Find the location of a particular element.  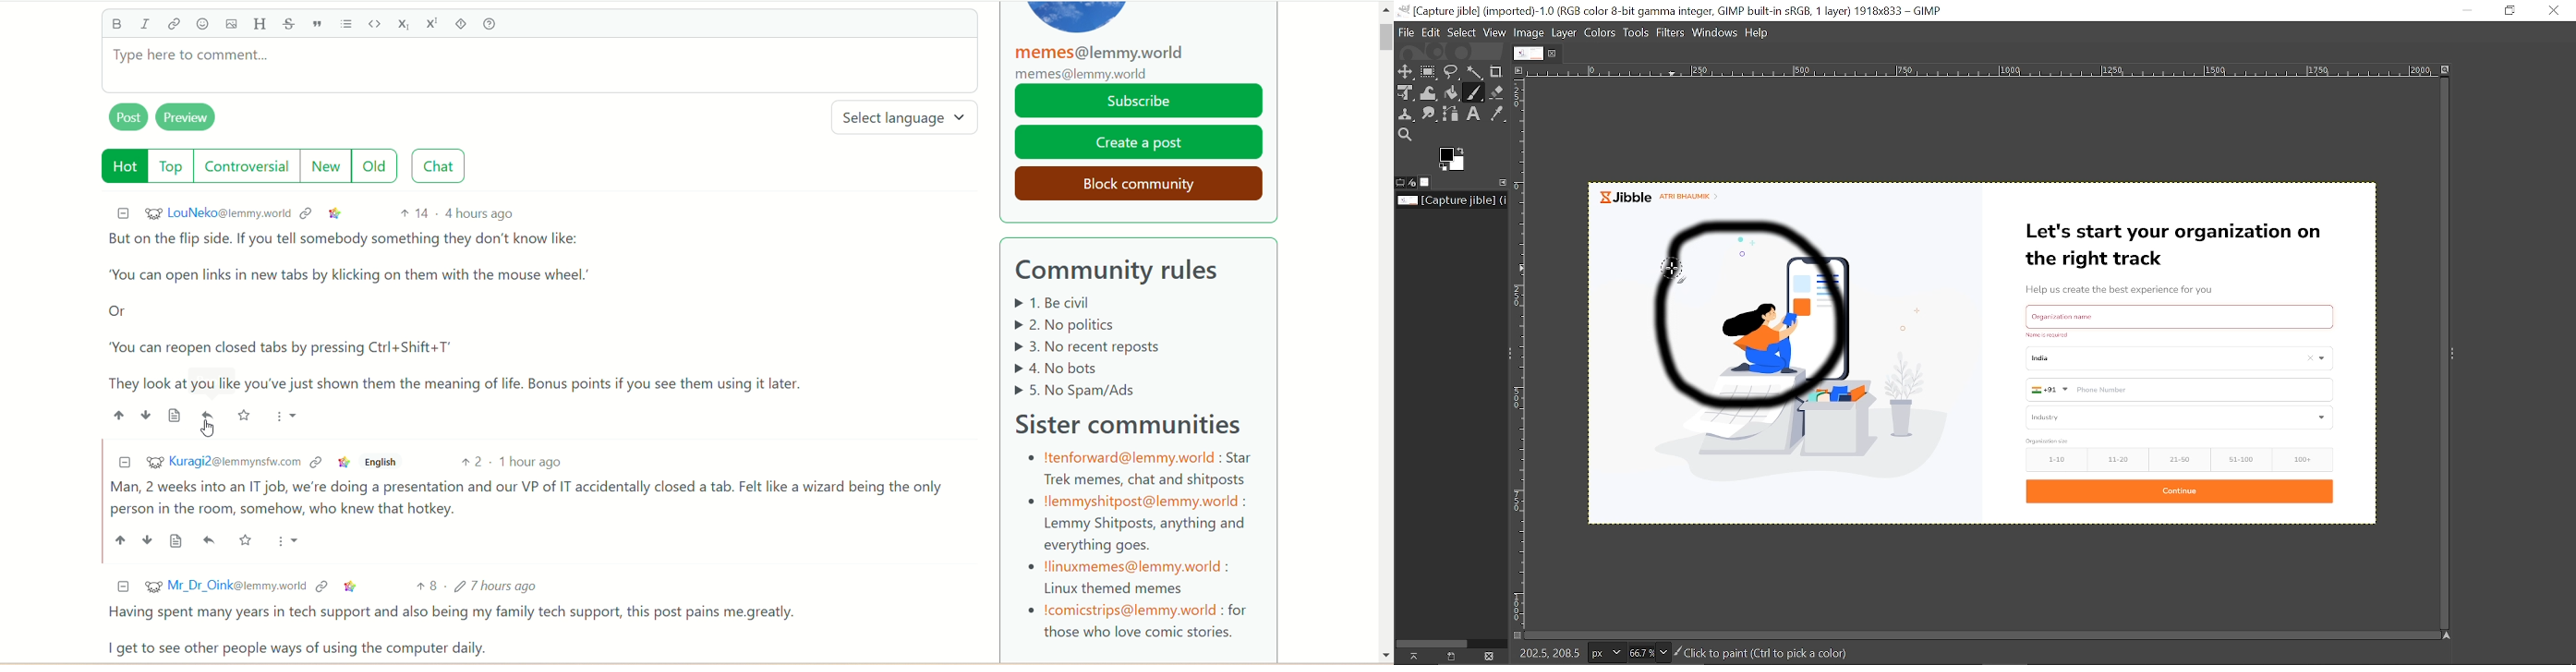

Pixel is located at coordinates (1608, 654).